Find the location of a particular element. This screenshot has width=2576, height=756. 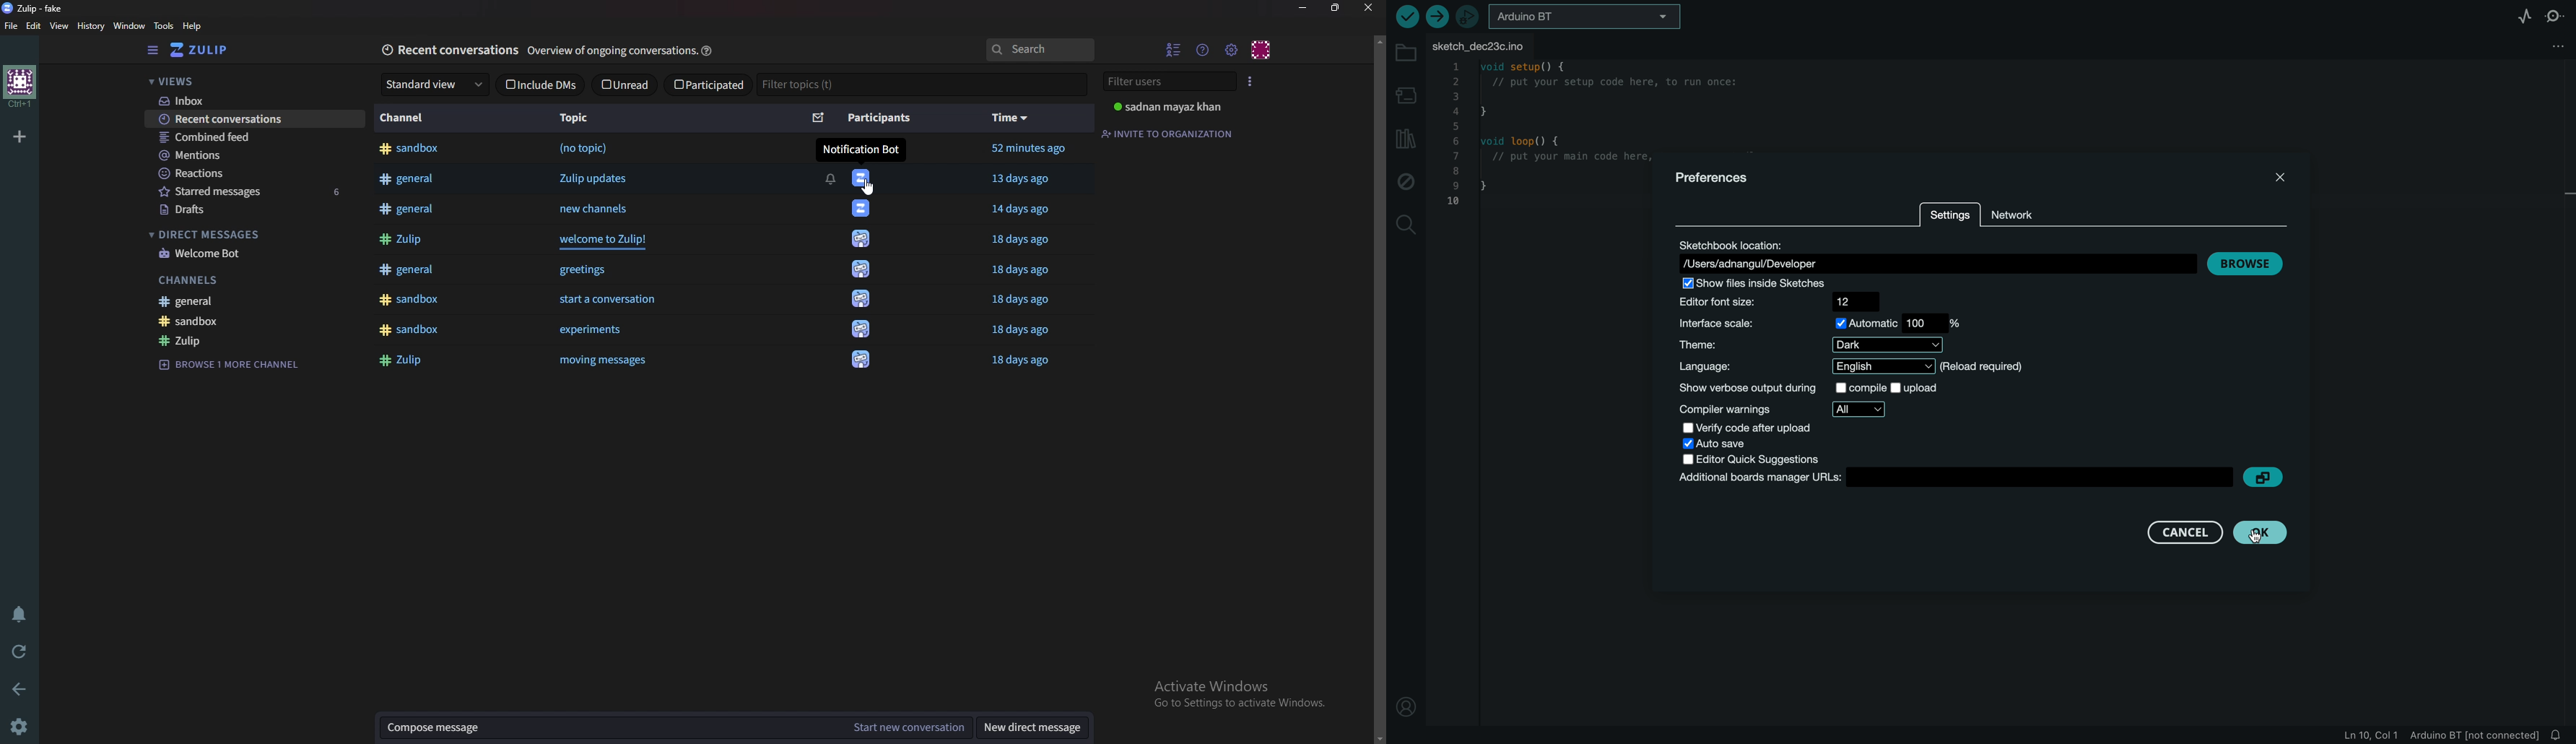

clicked is located at coordinates (2261, 532).